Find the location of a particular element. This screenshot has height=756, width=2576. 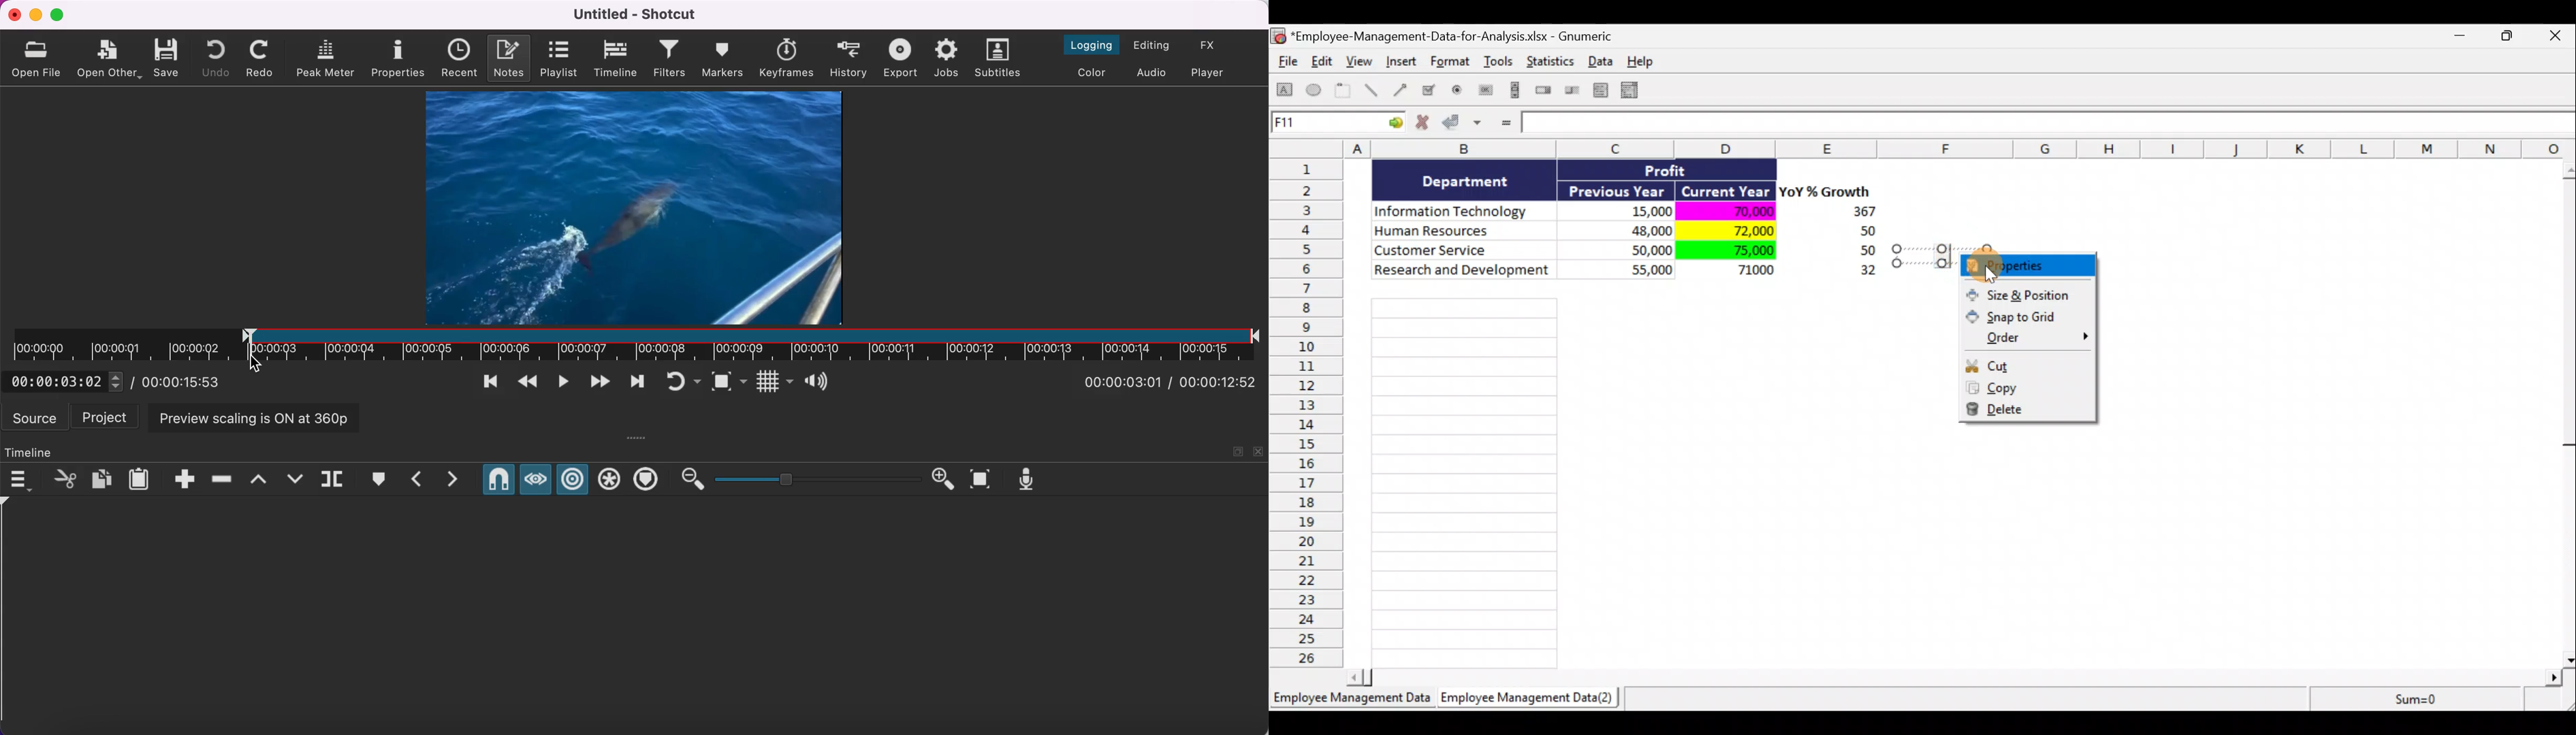

project is located at coordinates (106, 417).